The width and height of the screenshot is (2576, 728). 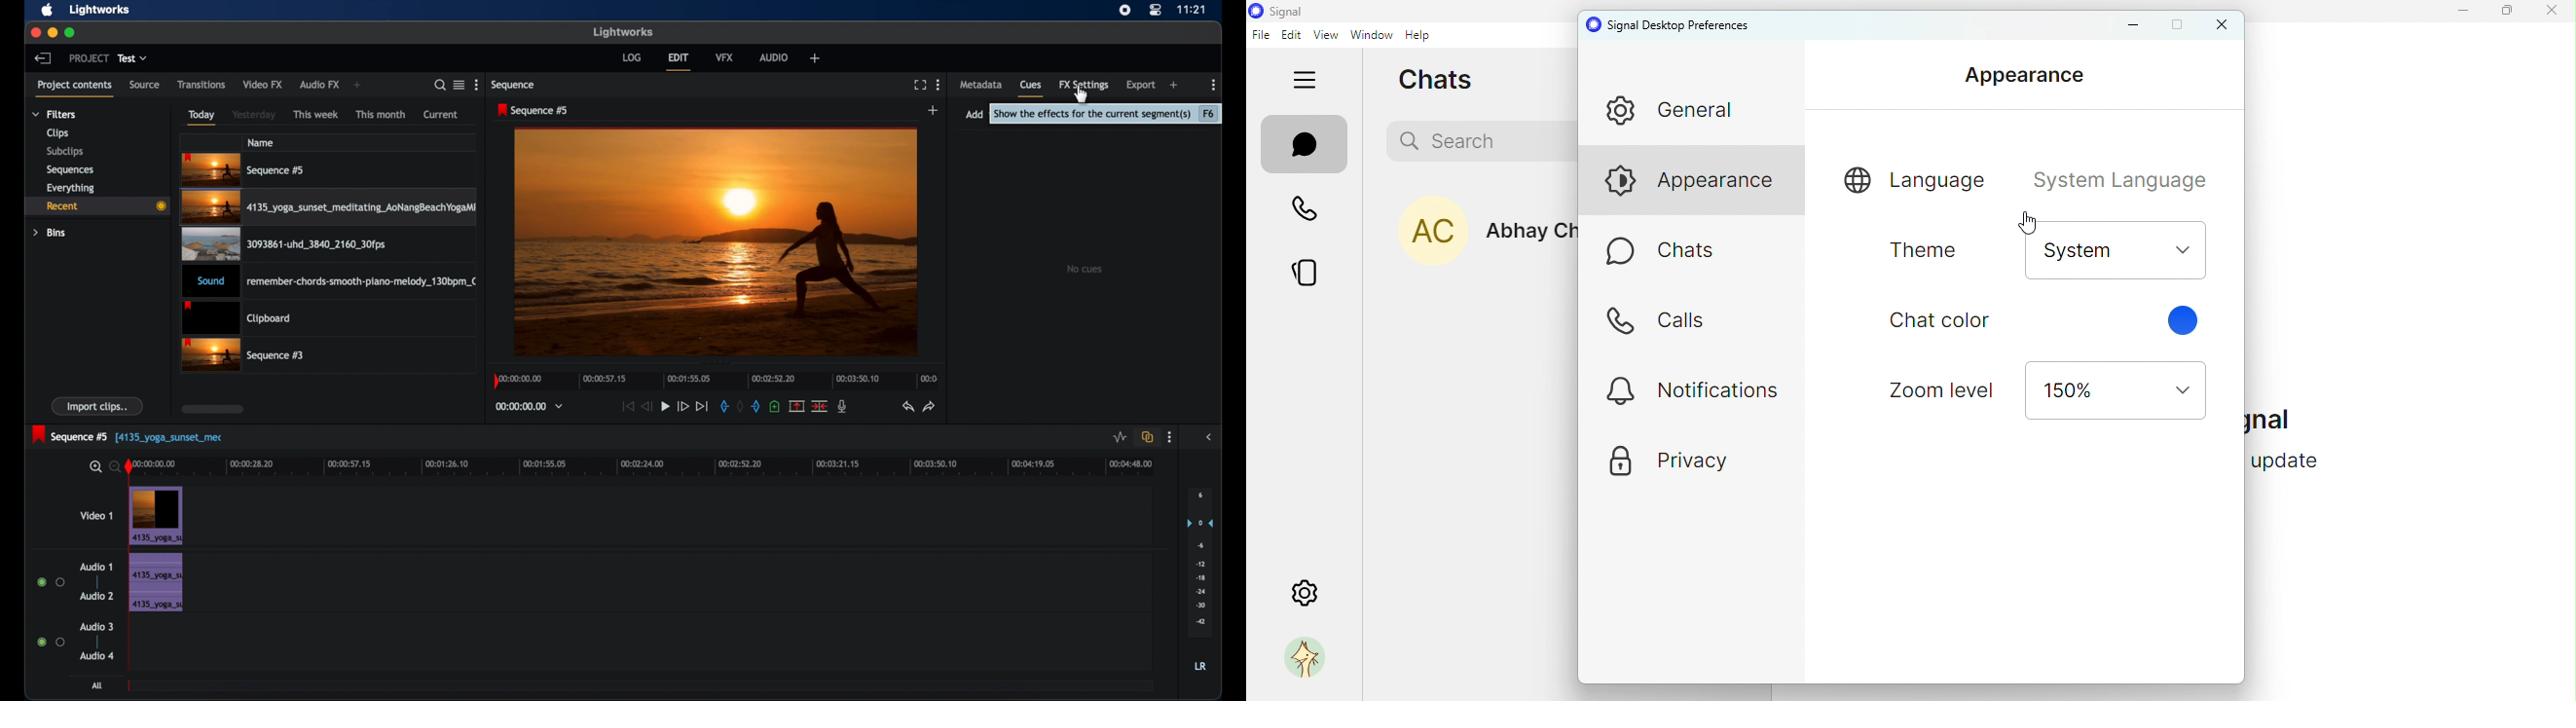 What do you see at coordinates (1469, 141) in the screenshot?
I see `search bar` at bounding box center [1469, 141].